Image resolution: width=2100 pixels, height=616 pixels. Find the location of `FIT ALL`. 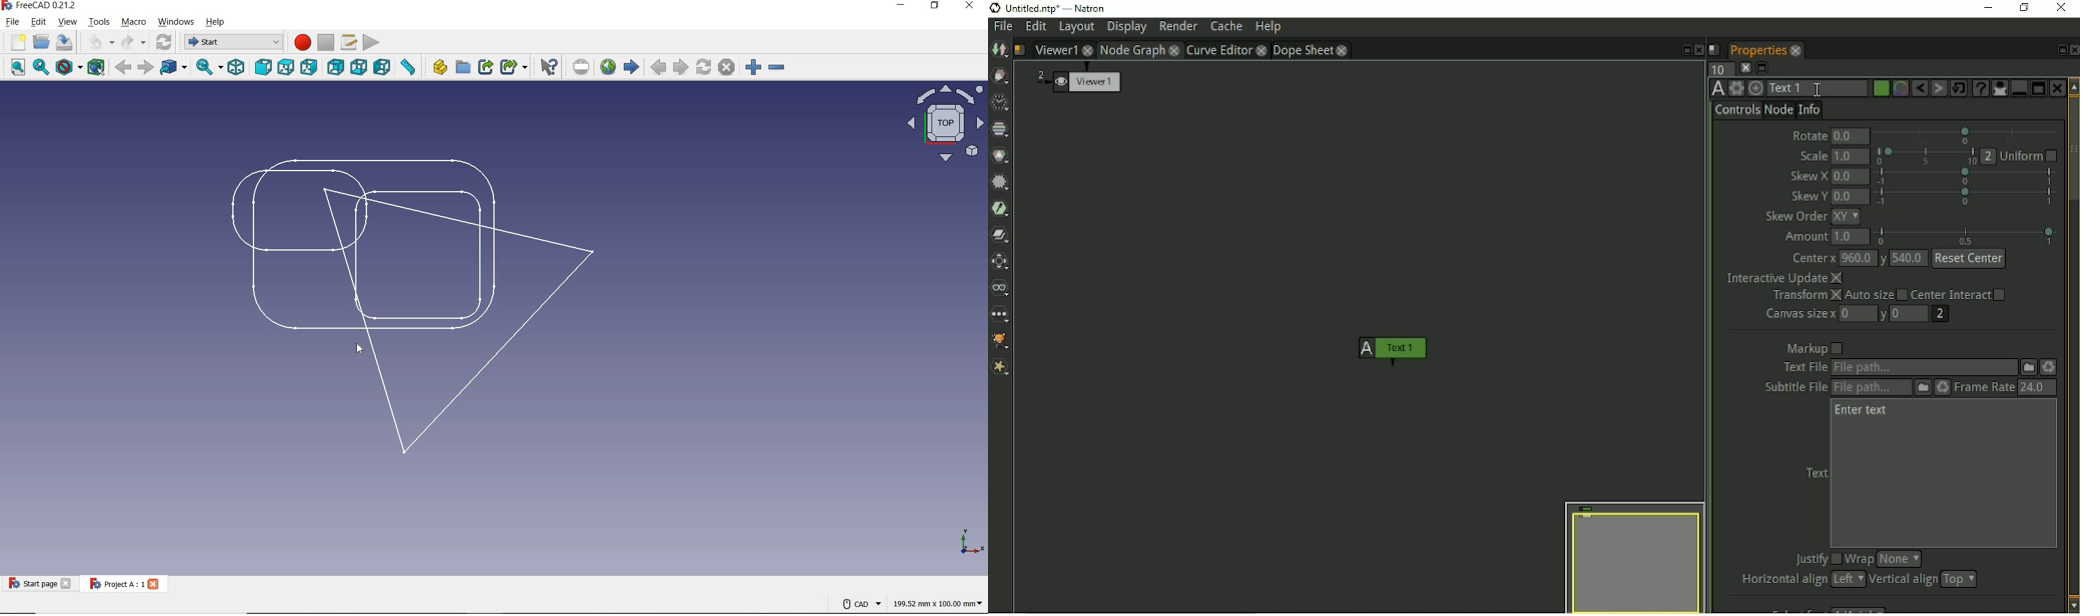

FIT ALL is located at coordinates (15, 66).